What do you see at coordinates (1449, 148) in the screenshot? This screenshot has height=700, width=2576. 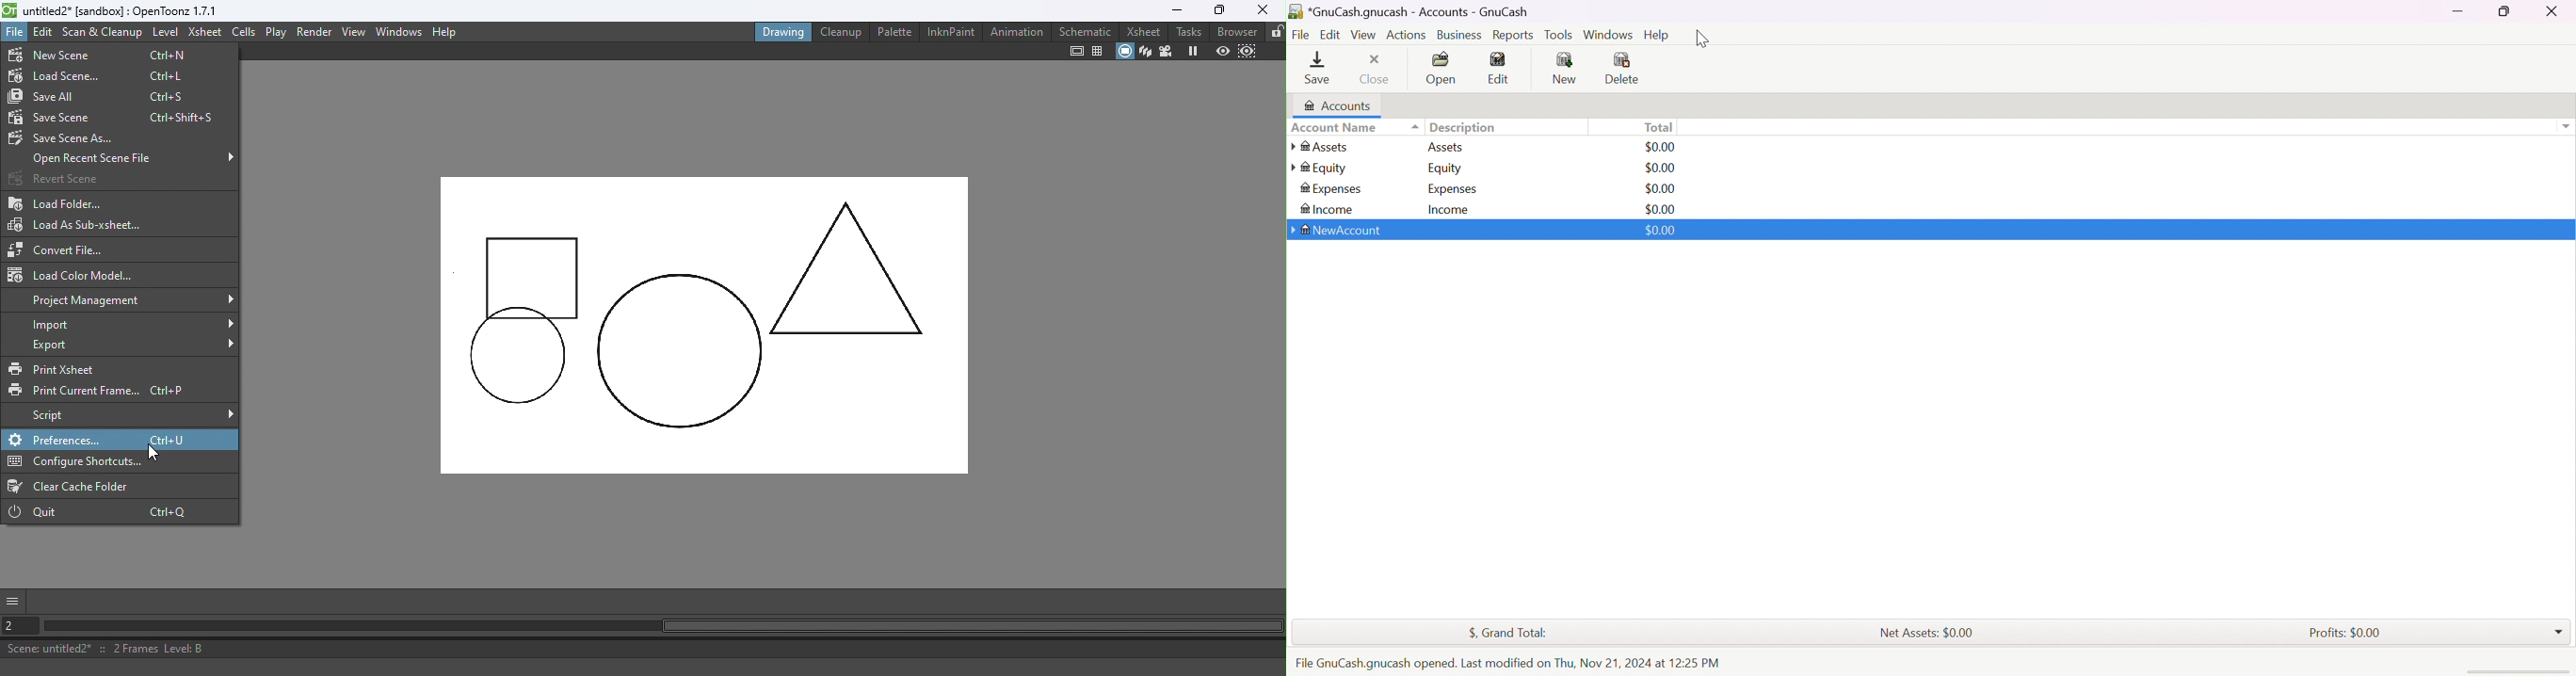 I see `Assets` at bounding box center [1449, 148].